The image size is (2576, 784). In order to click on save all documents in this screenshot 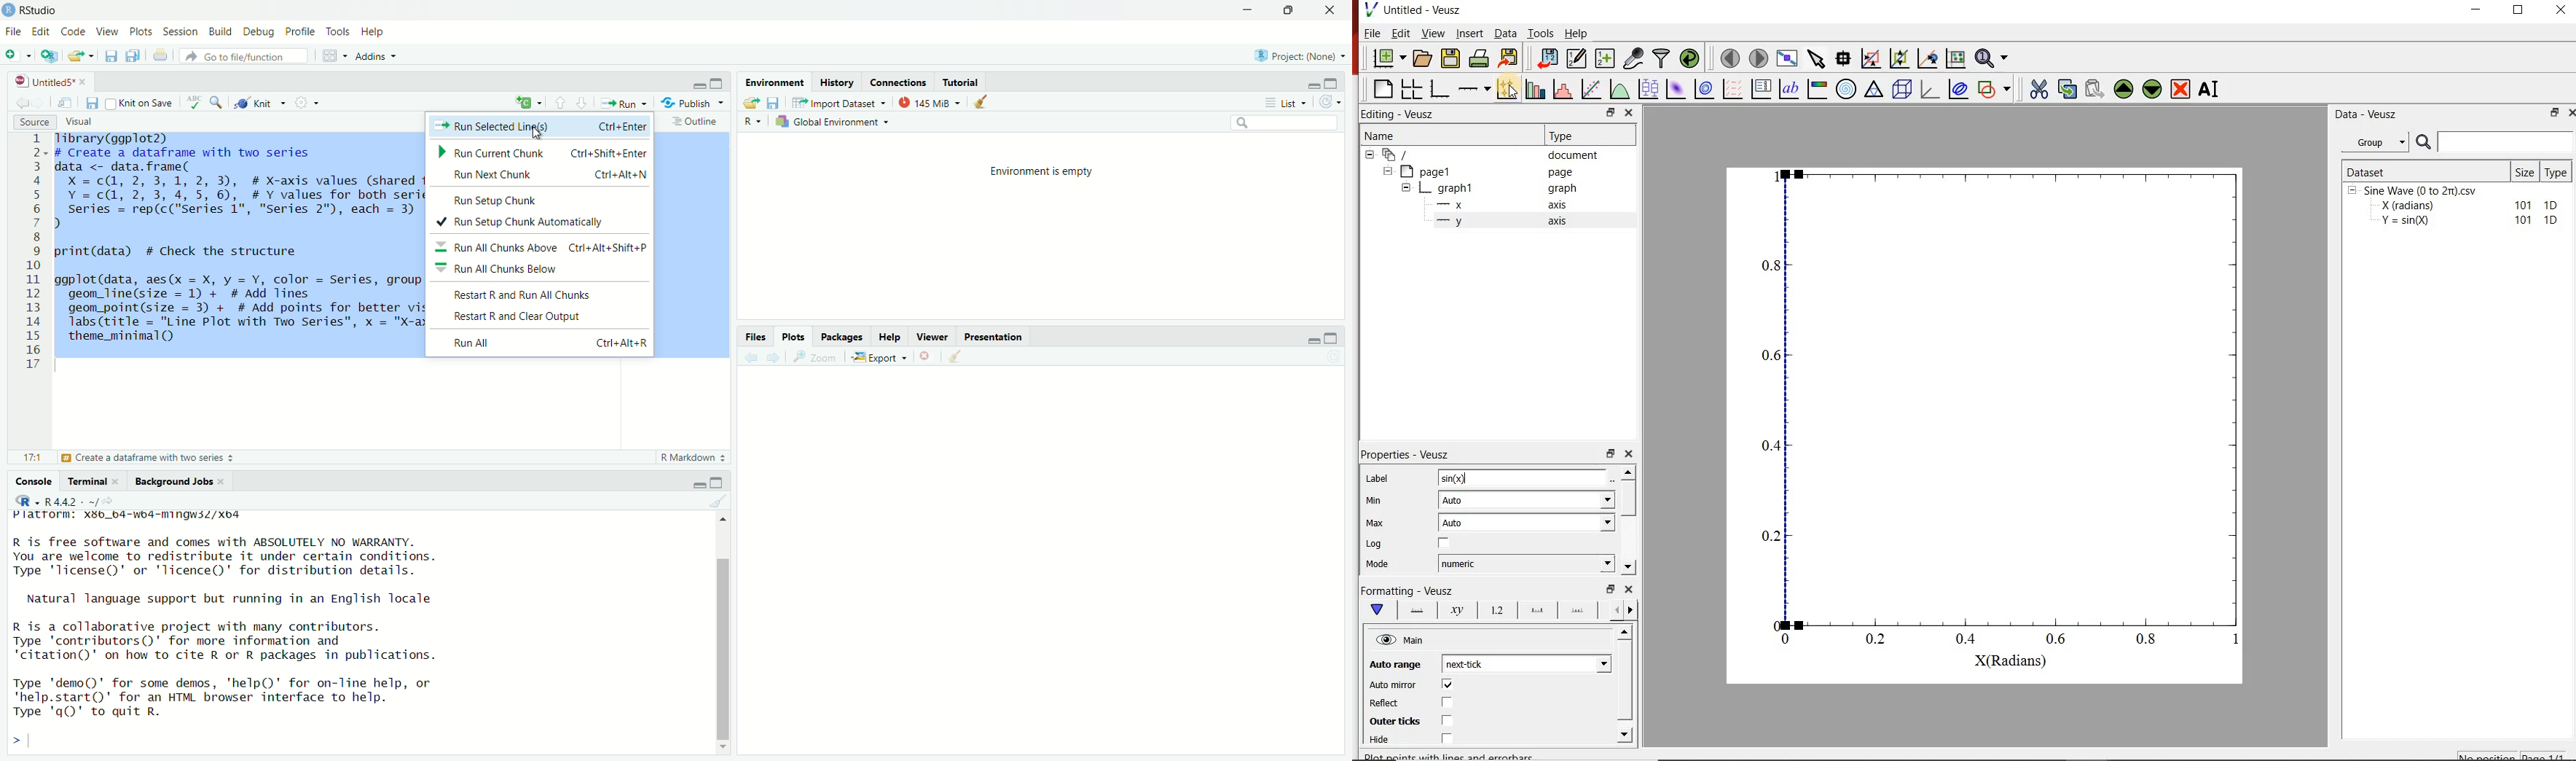, I will do `click(132, 56)`.